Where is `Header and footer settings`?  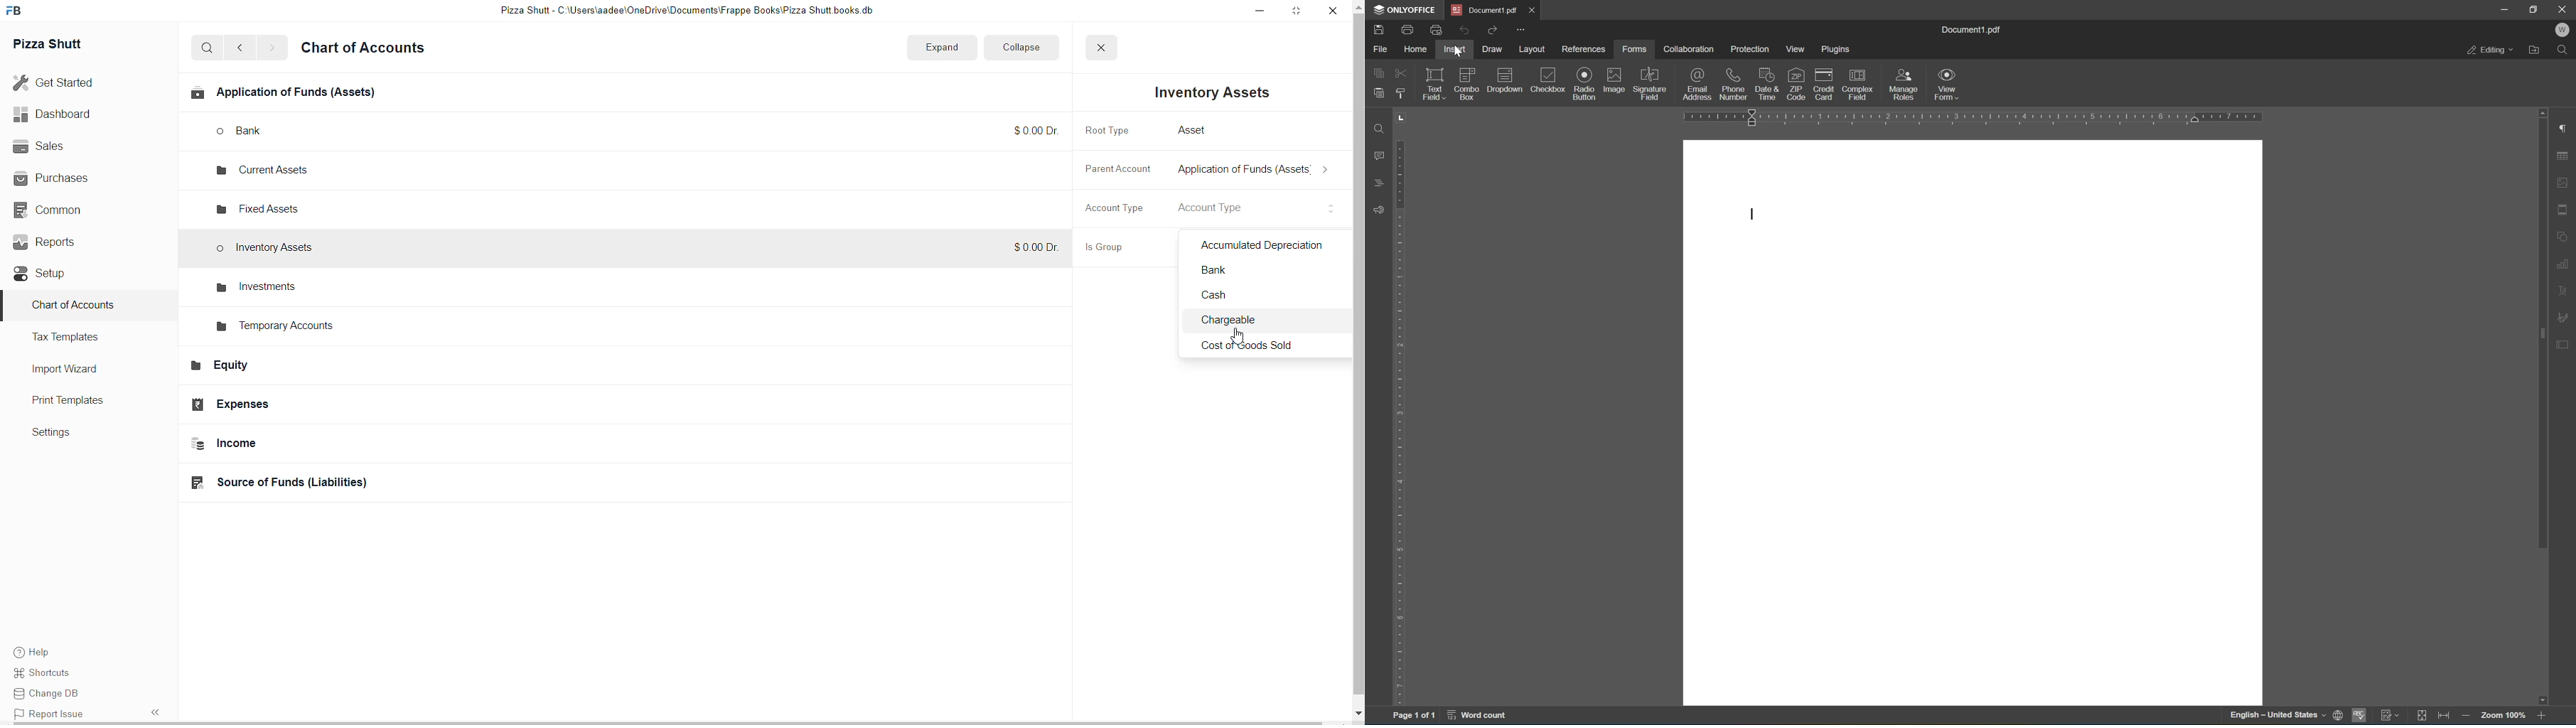
Header and footer settings is located at coordinates (2565, 209).